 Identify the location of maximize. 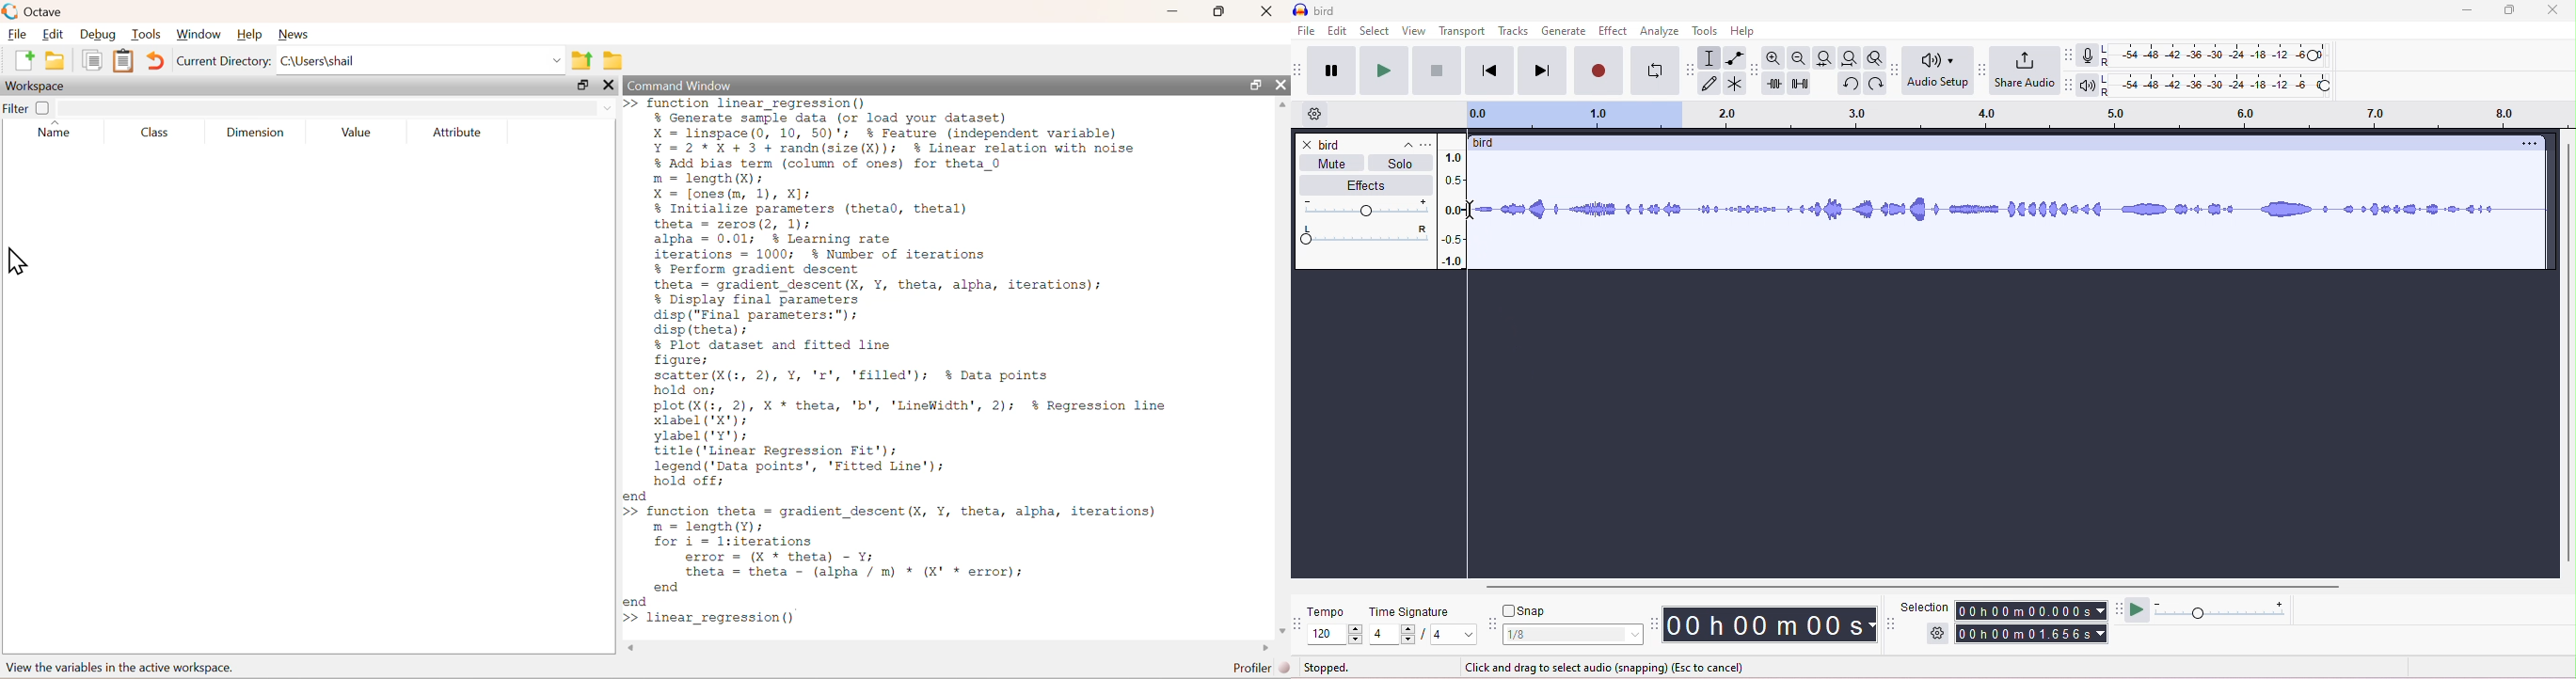
(2507, 10).